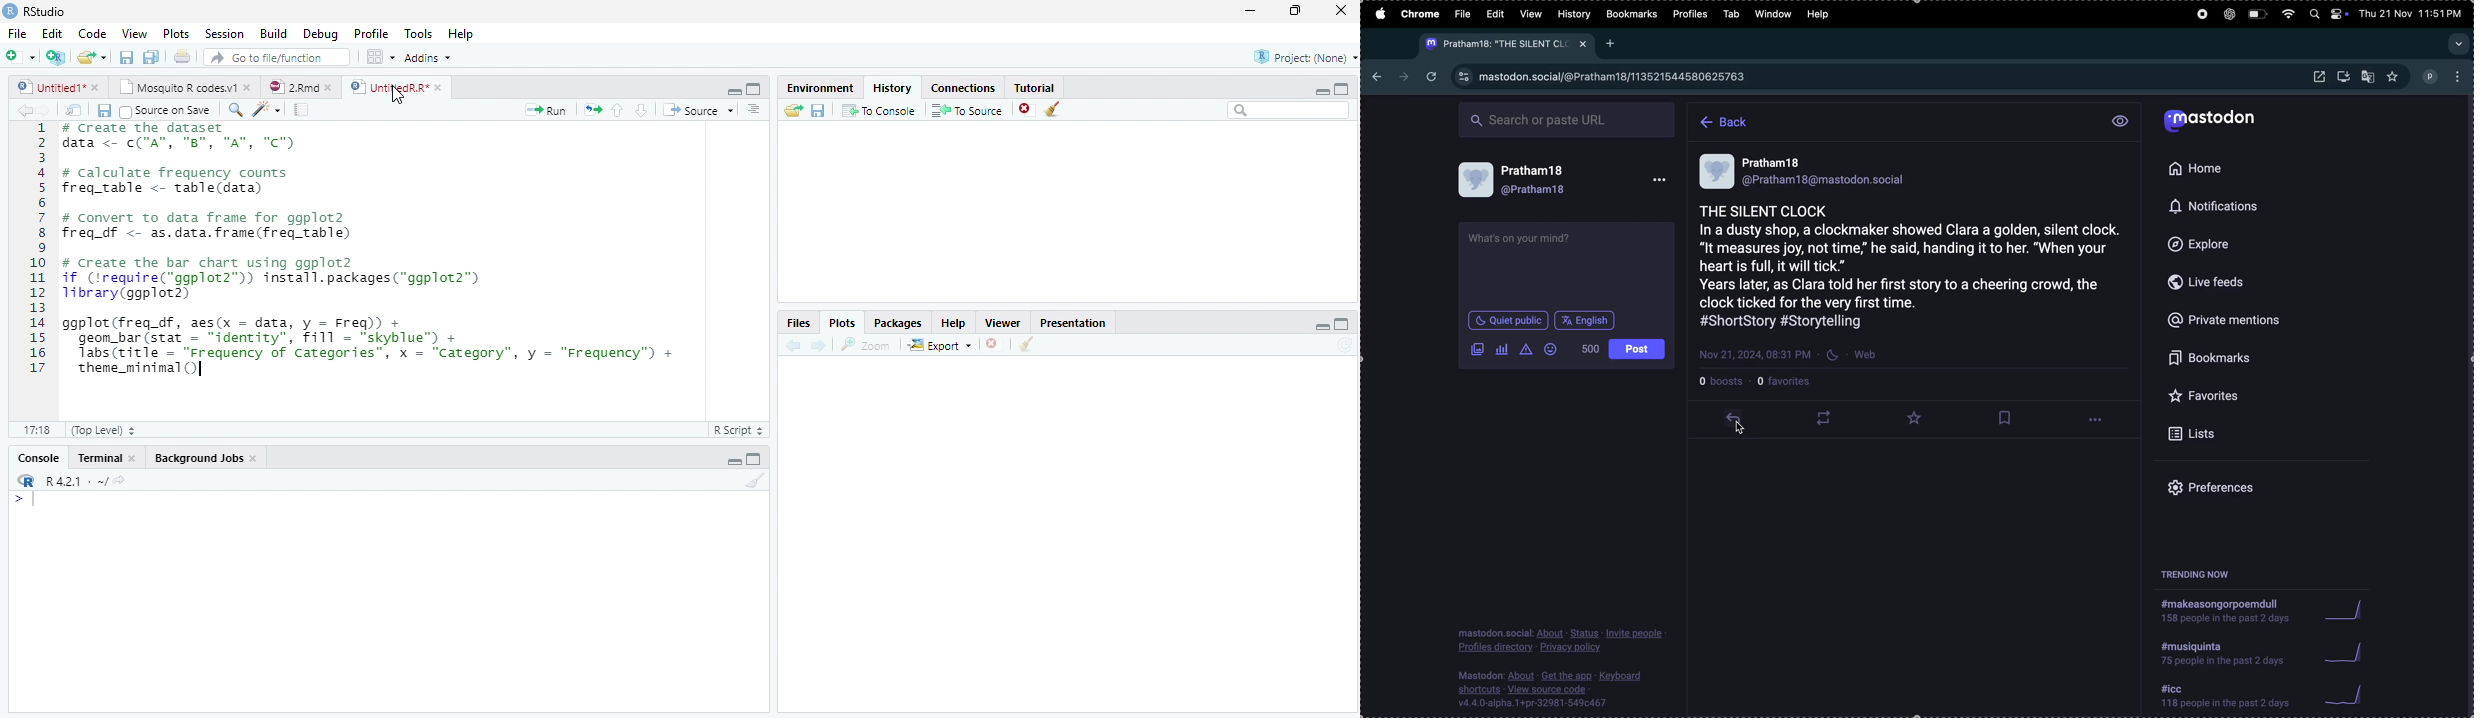  Describe the element at coordinates (269, 110) in the screenshot. I see `Code ` at that location.